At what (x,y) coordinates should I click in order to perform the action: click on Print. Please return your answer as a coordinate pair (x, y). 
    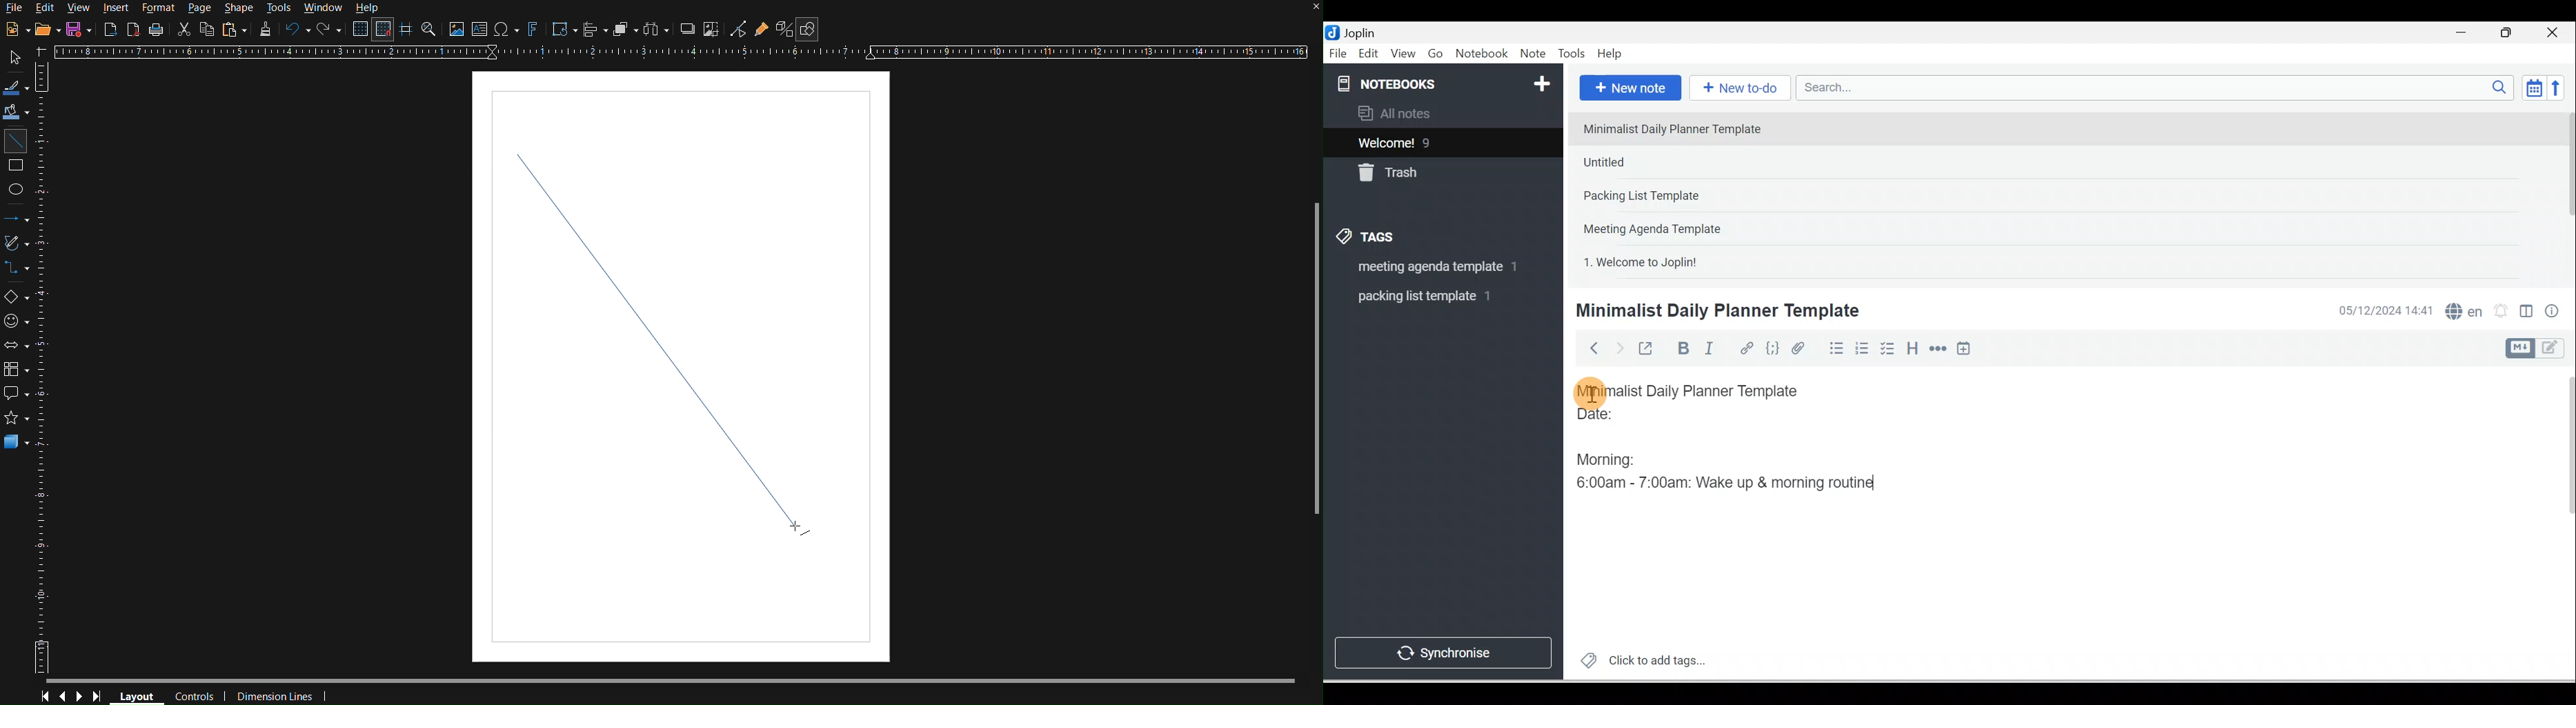
    Looking at the image, I should click on (159, 30).